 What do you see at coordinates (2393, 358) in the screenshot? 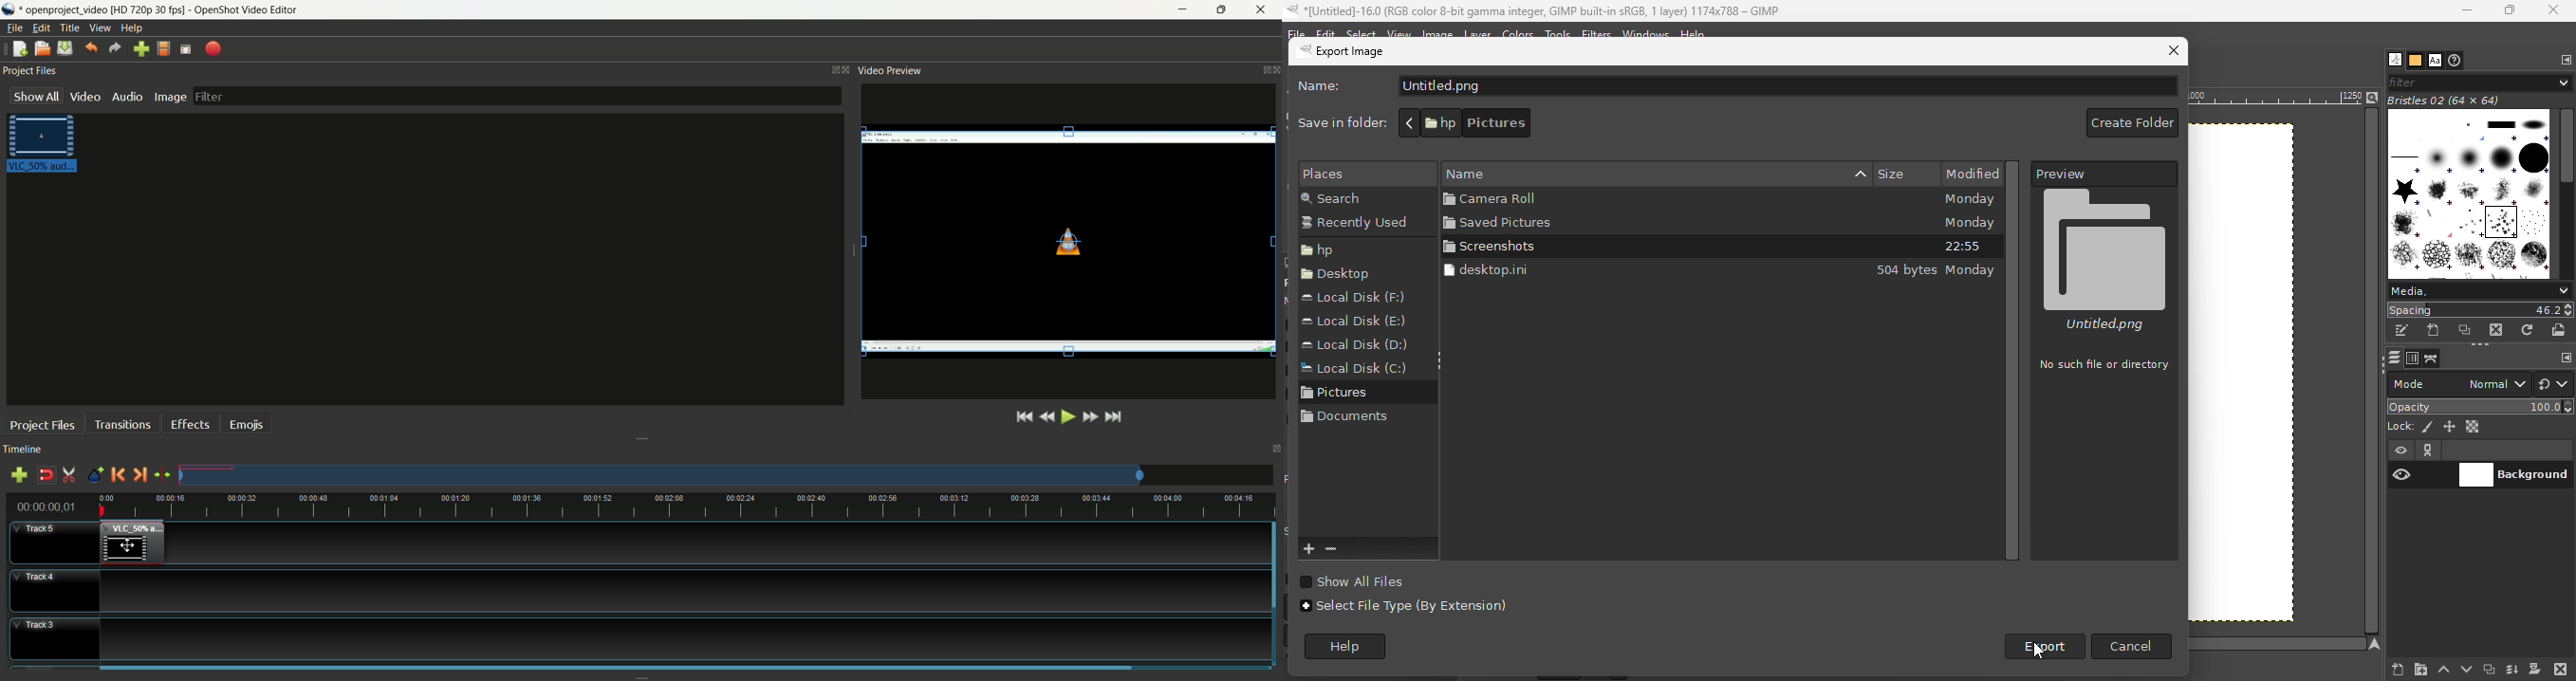
I see `Layers` at bounding box center [2393, 358].